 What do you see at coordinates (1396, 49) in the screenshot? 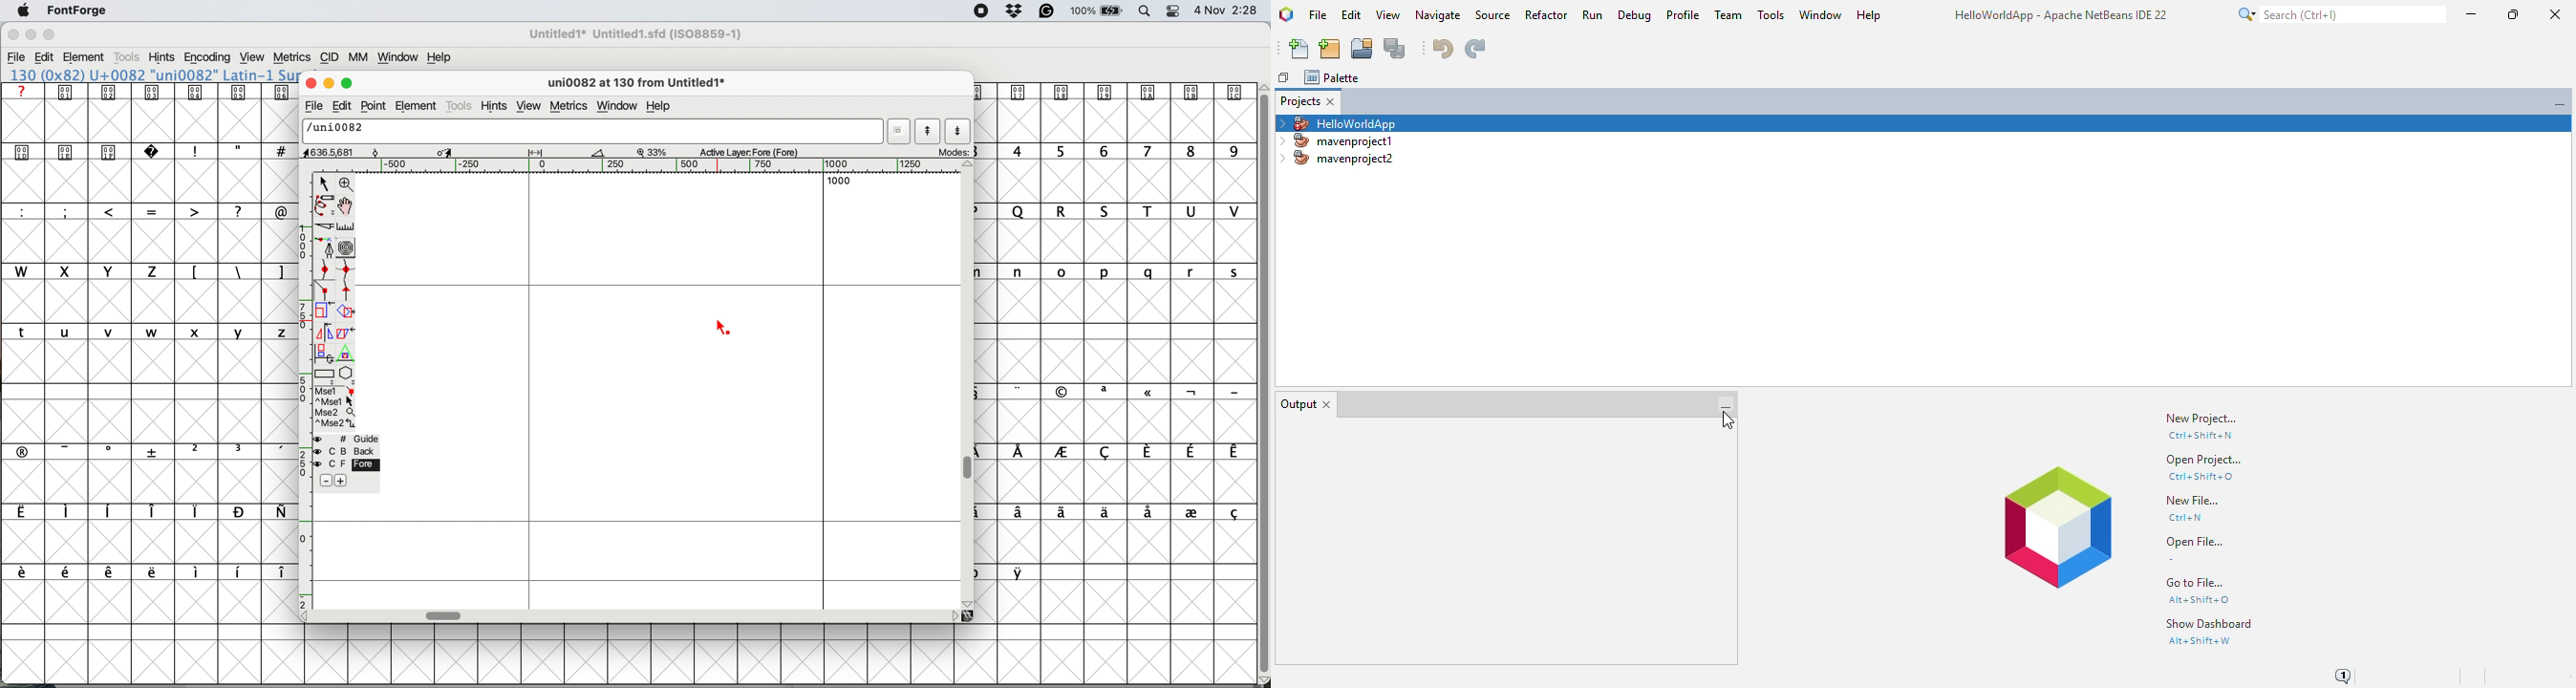
I see `save all` at bounding box center [1396, 49].